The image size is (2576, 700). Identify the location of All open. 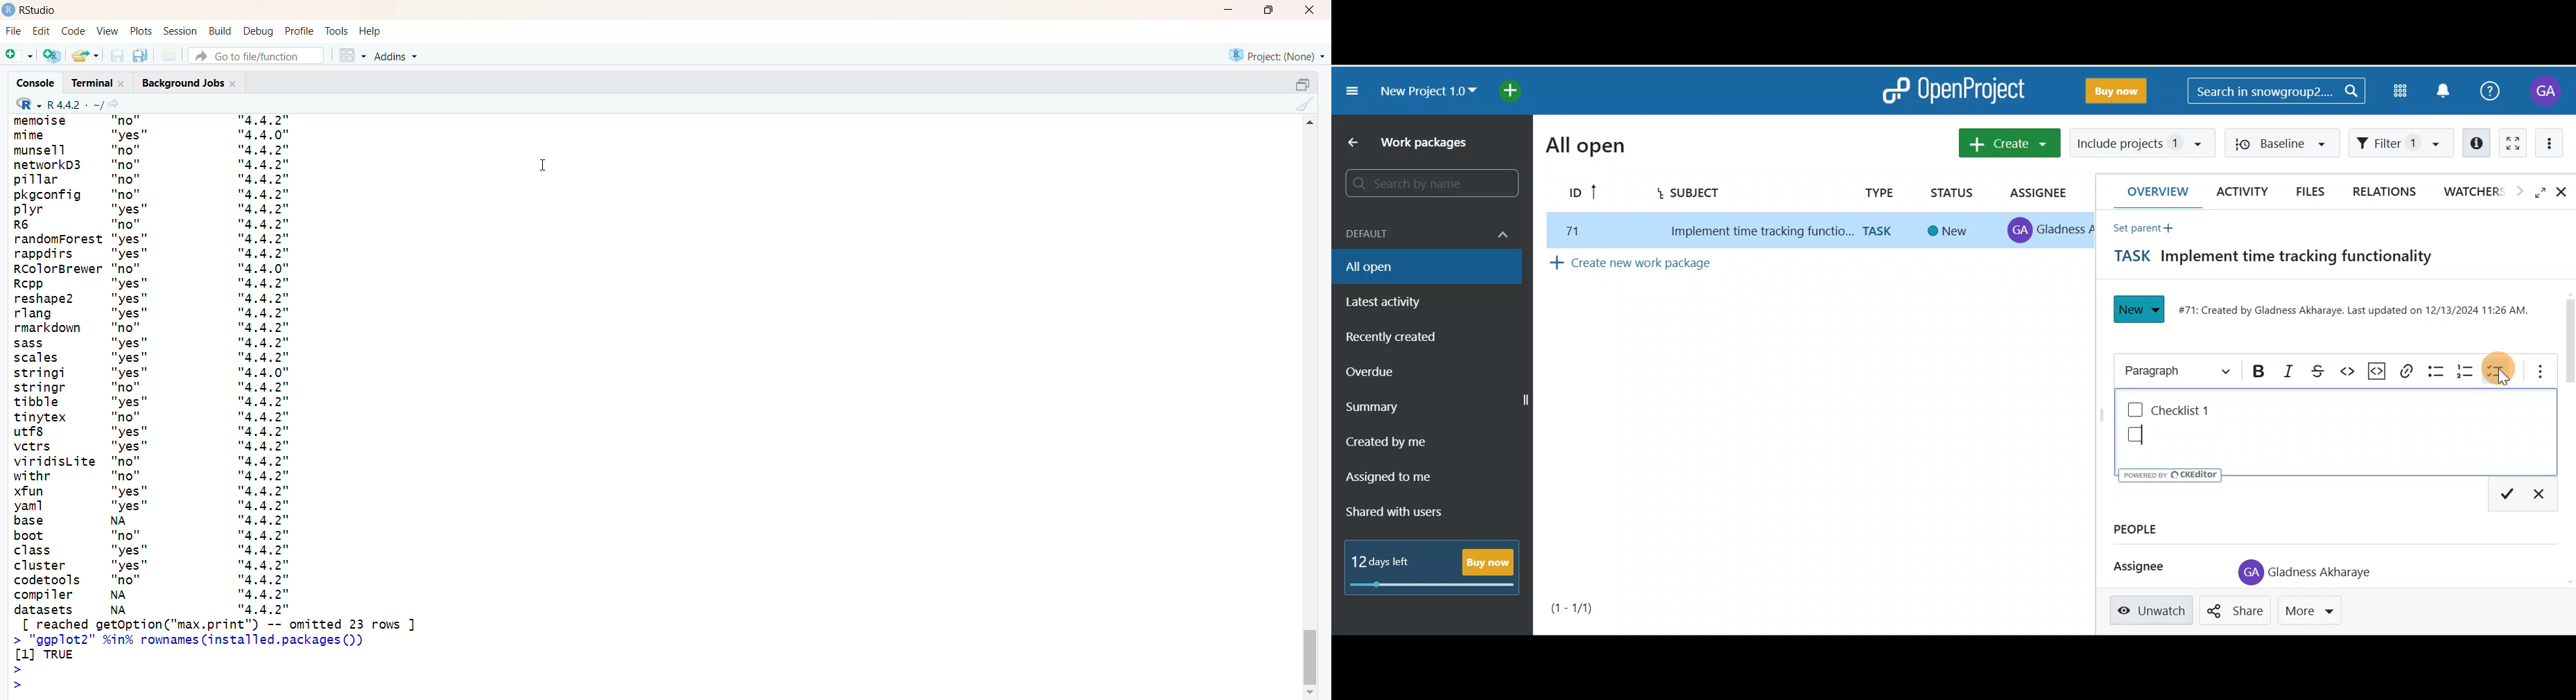
(1412, 269).